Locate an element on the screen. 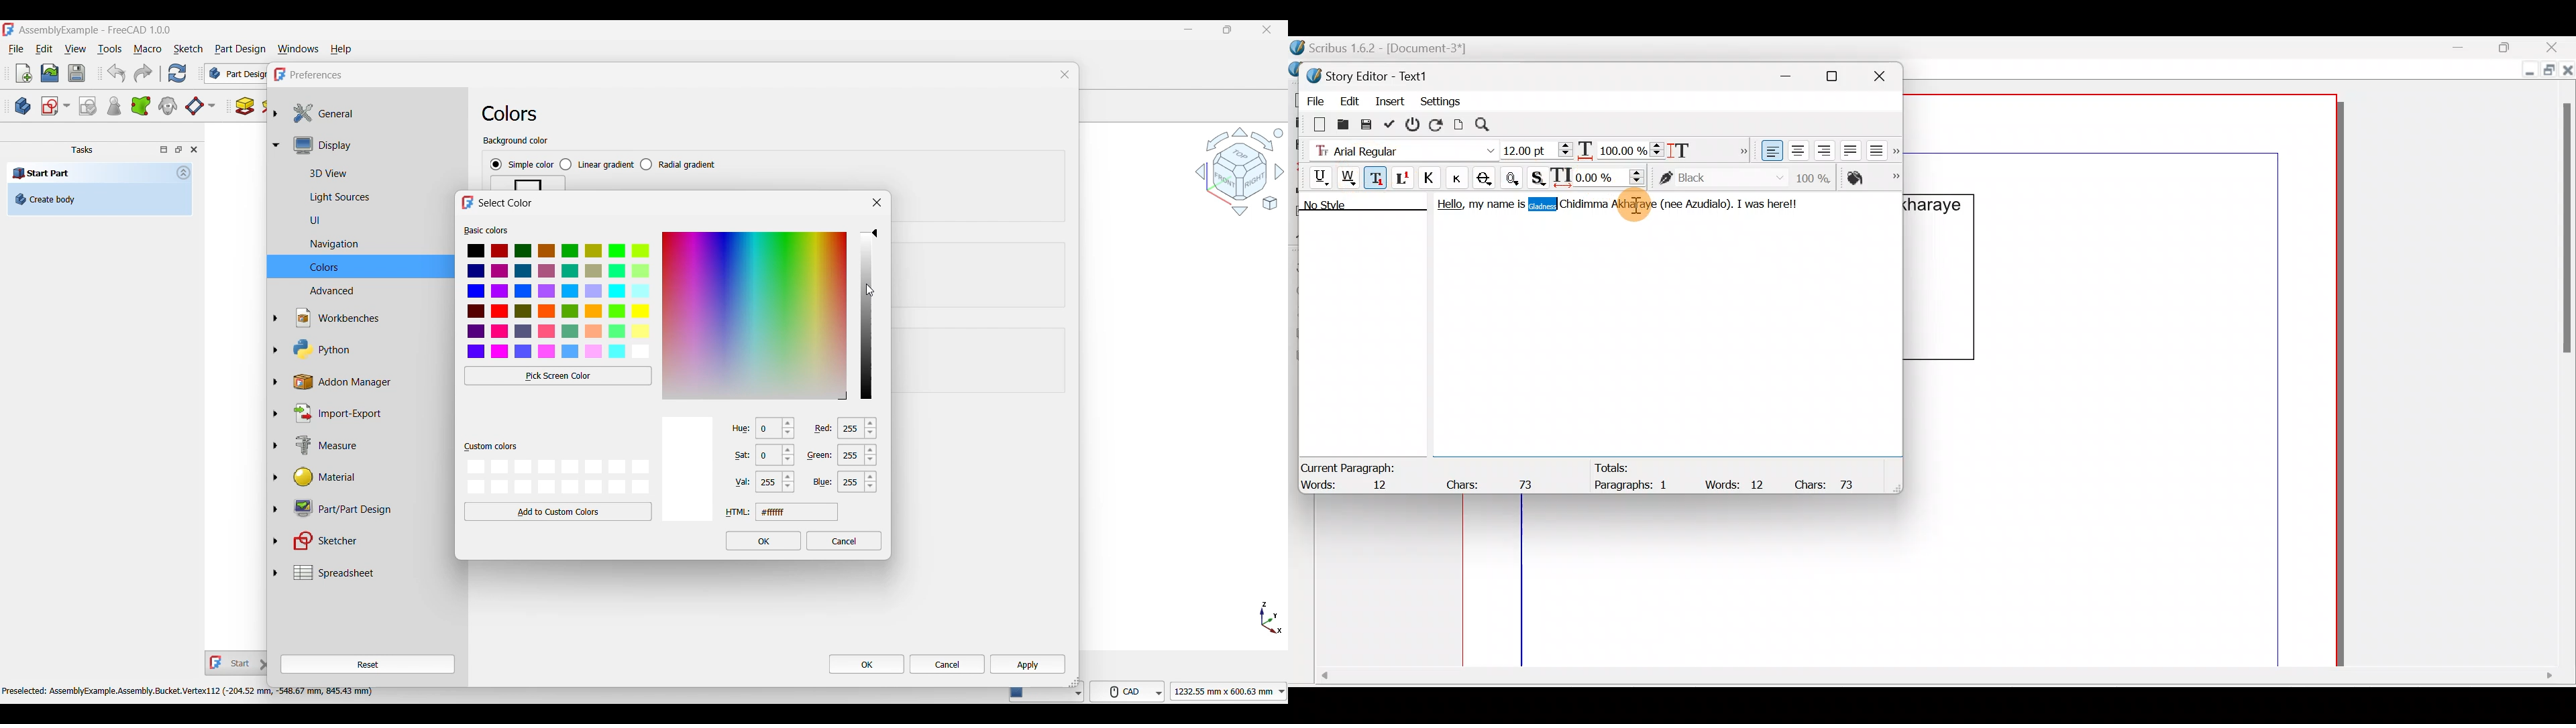  Settings is located at coordinates (1440, 100).